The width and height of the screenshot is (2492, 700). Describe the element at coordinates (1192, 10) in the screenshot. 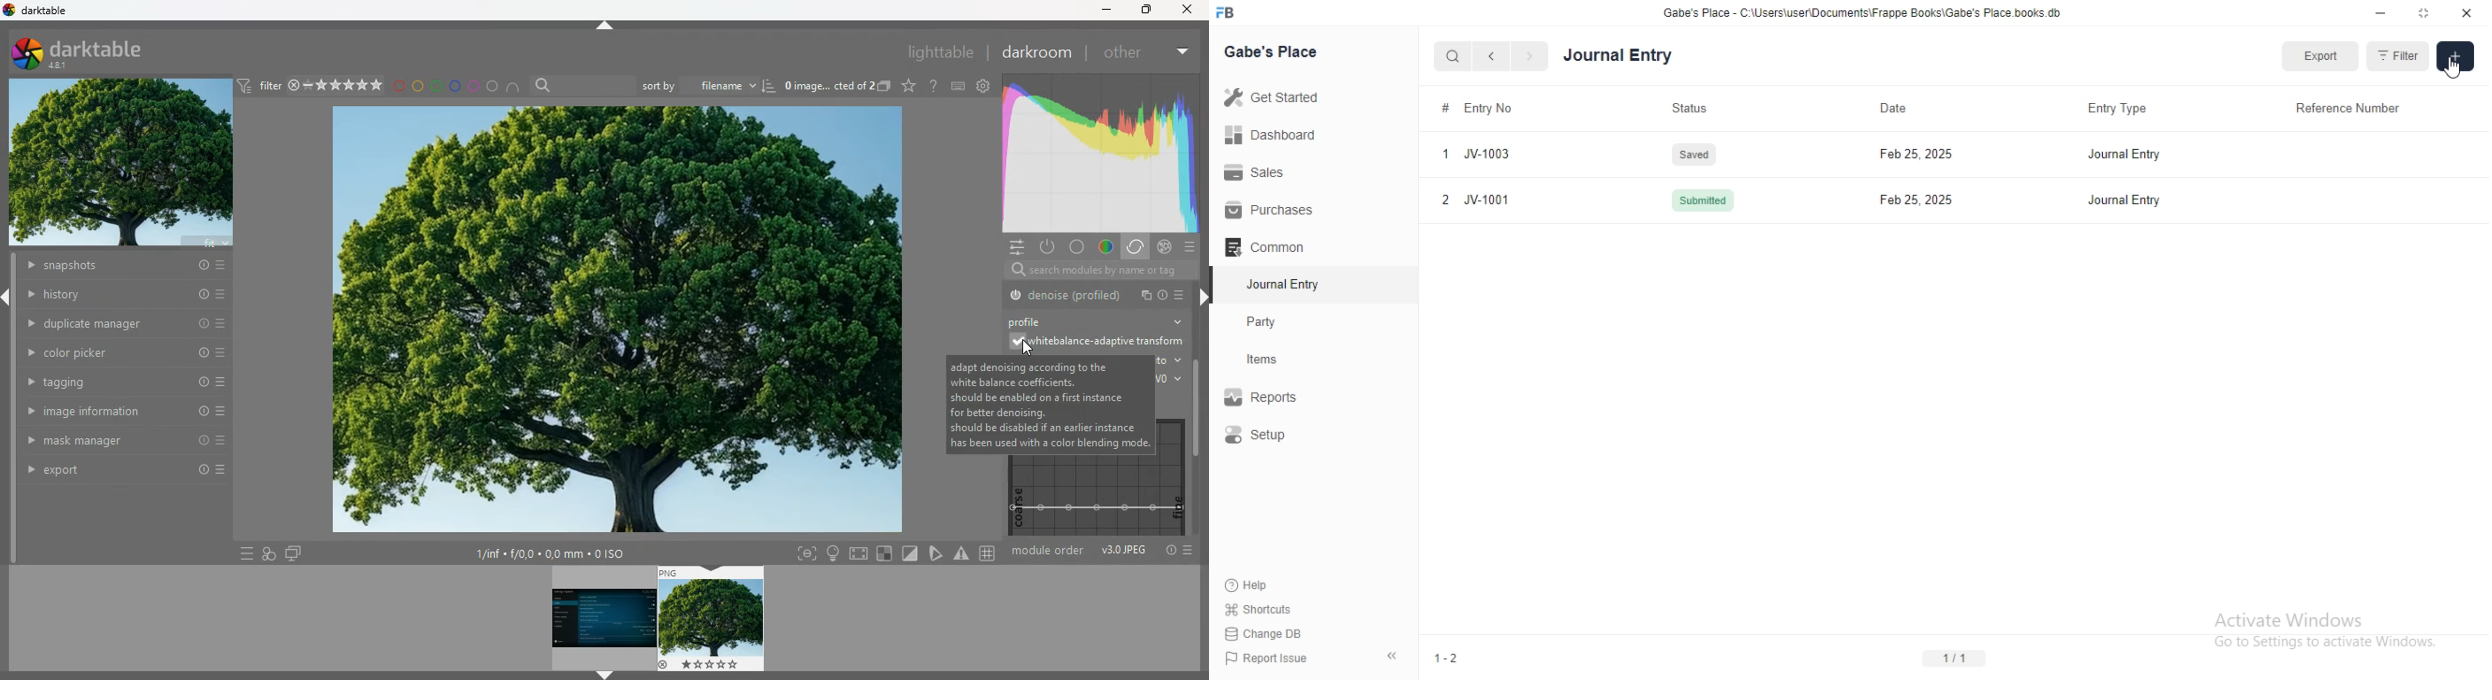

I see `close` at that location.